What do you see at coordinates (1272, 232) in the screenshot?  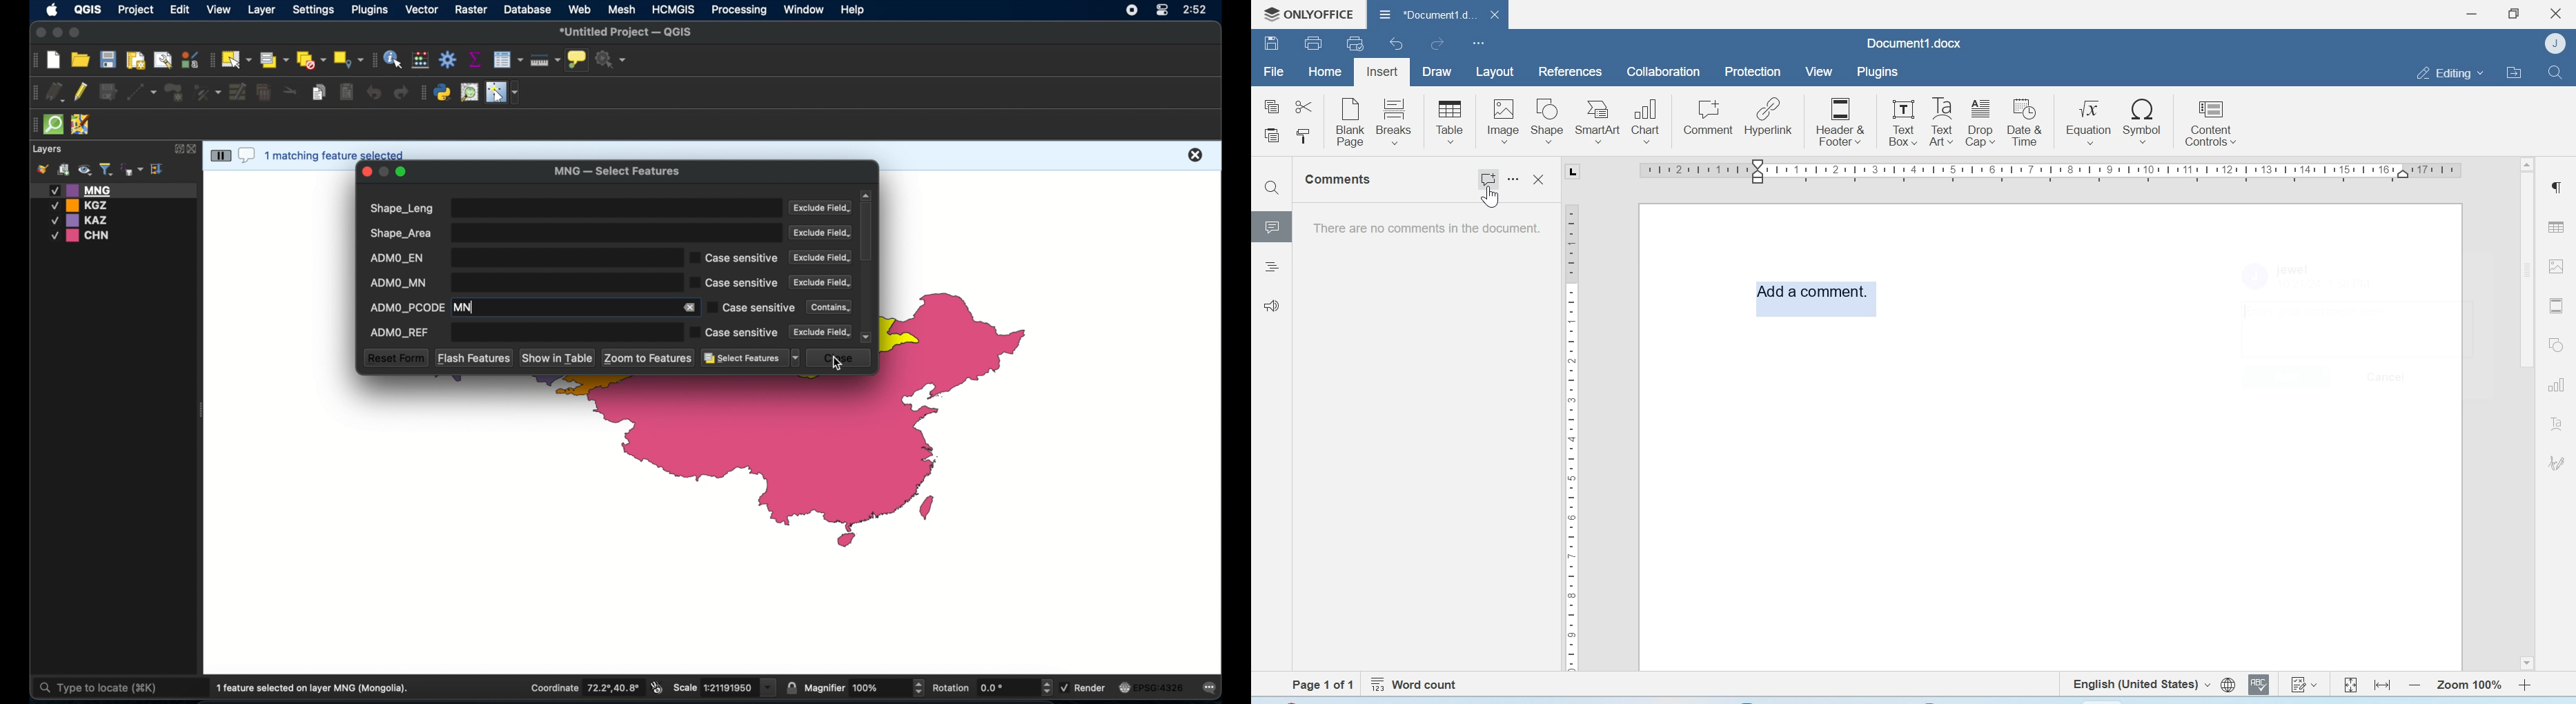 I see `Comment icon` at bounding box center [1272, 232].